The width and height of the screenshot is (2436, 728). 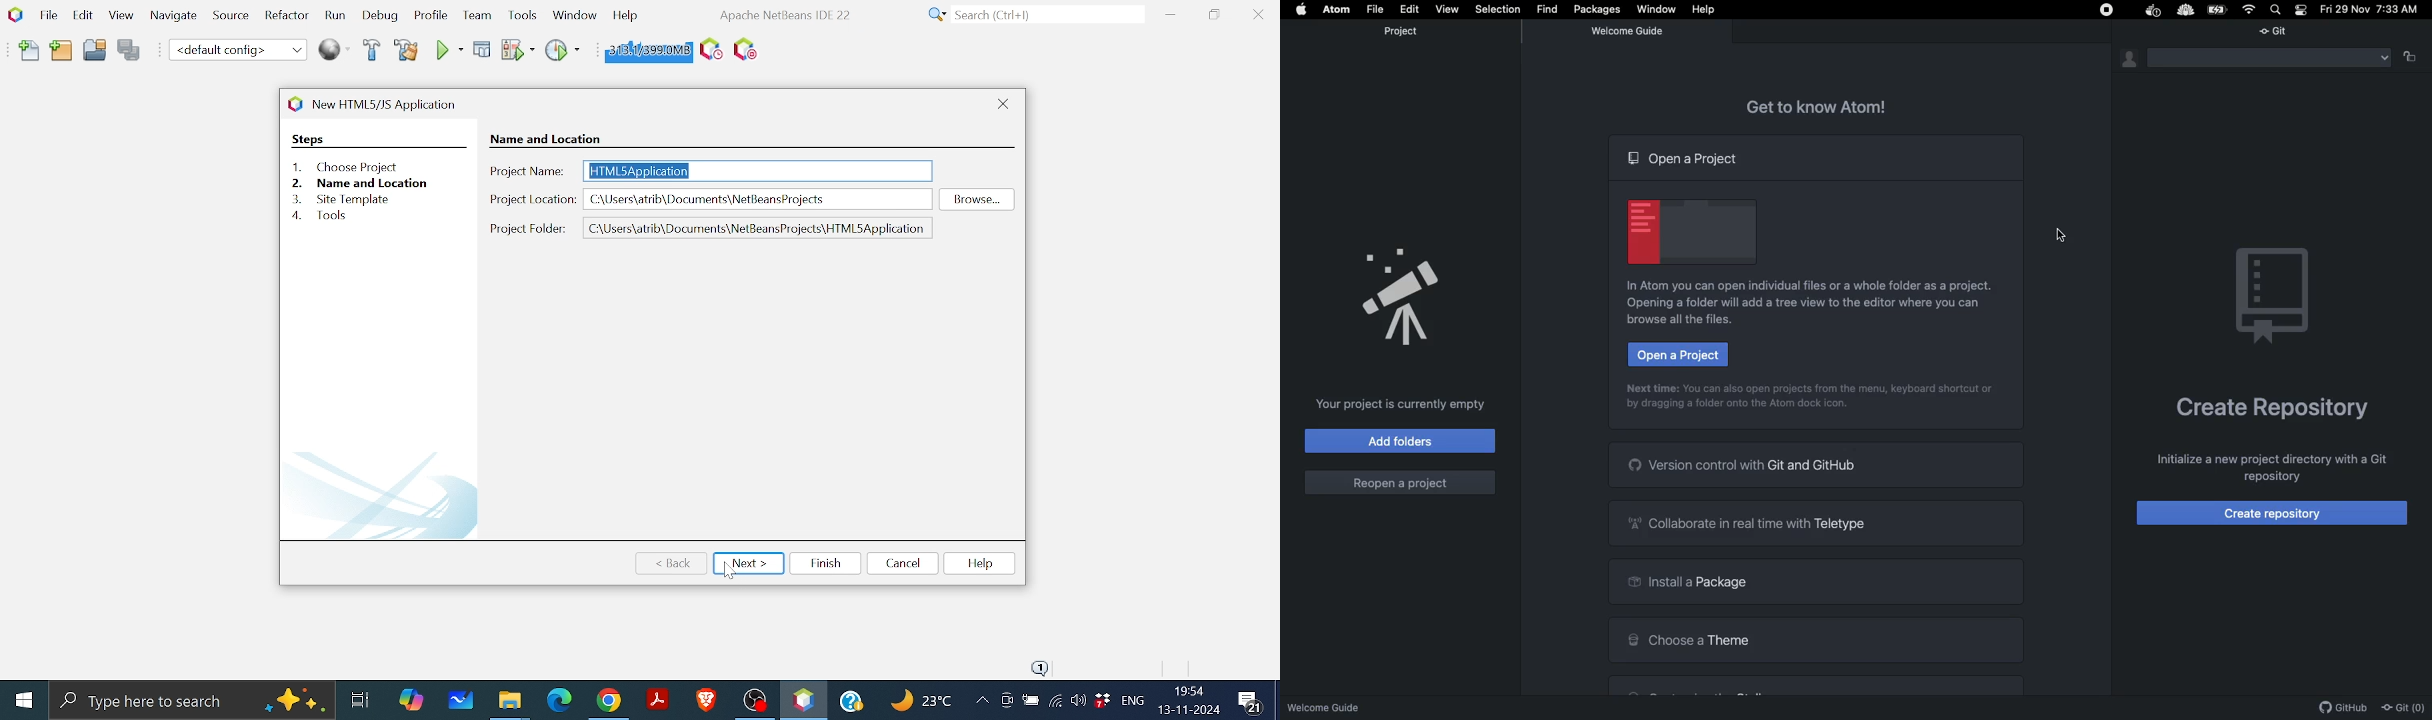 I want to click on Browse, so click(x=976, y=199).